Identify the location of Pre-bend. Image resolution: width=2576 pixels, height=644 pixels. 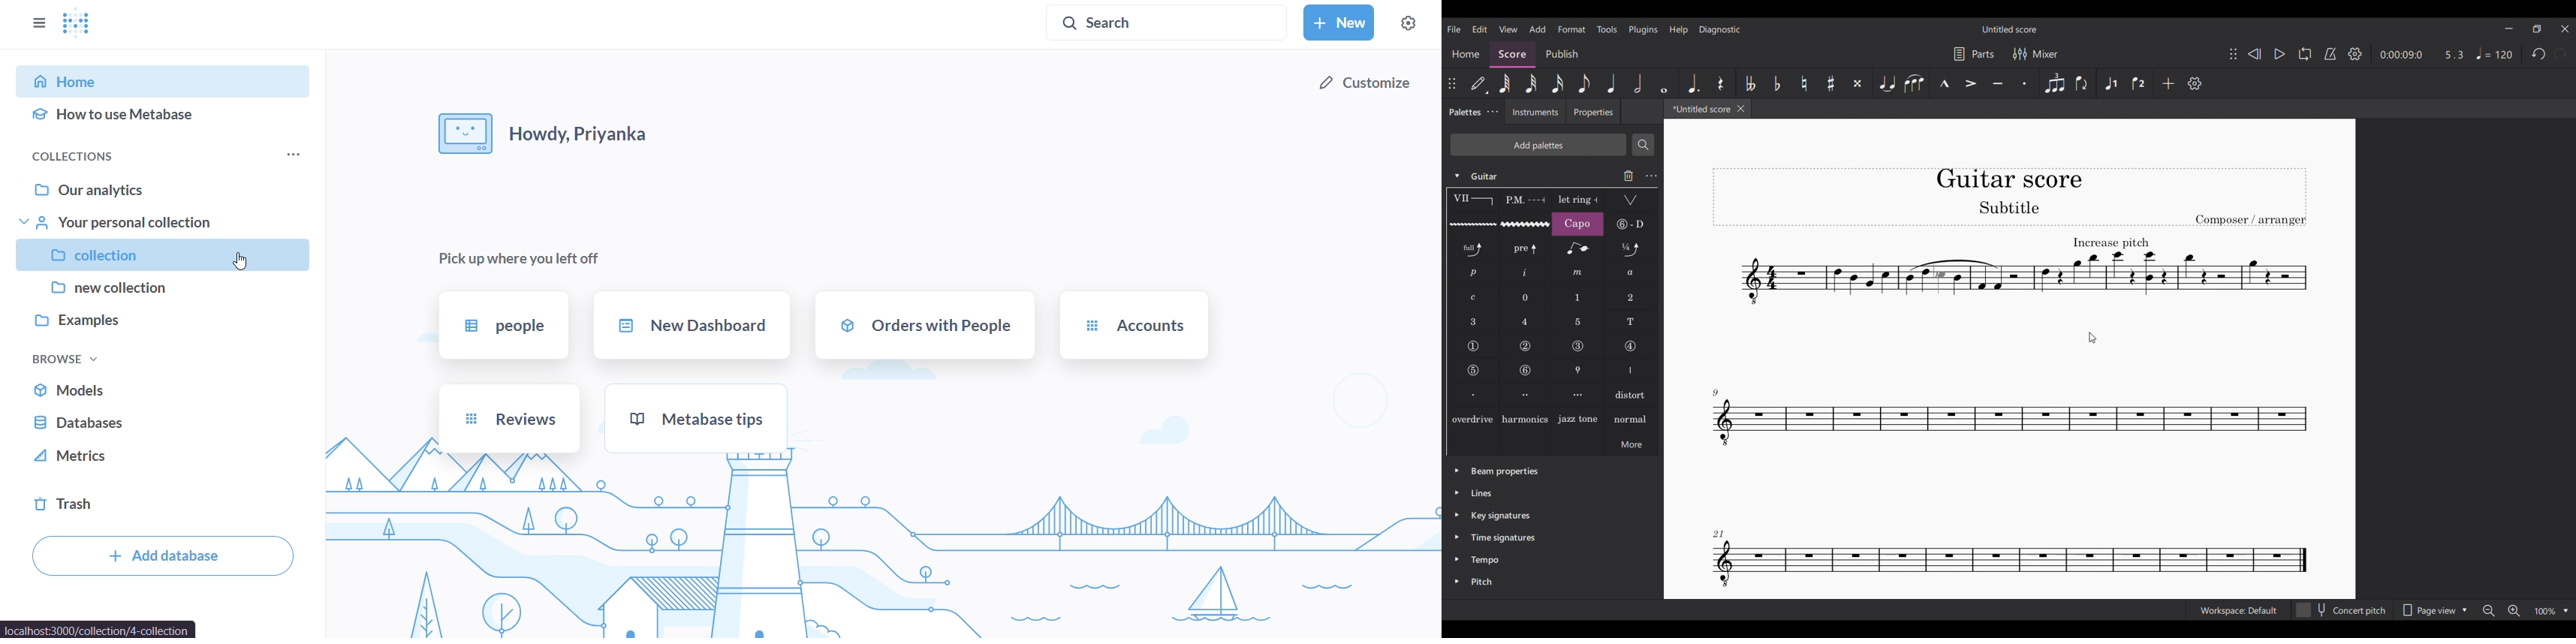
(1526, 249).